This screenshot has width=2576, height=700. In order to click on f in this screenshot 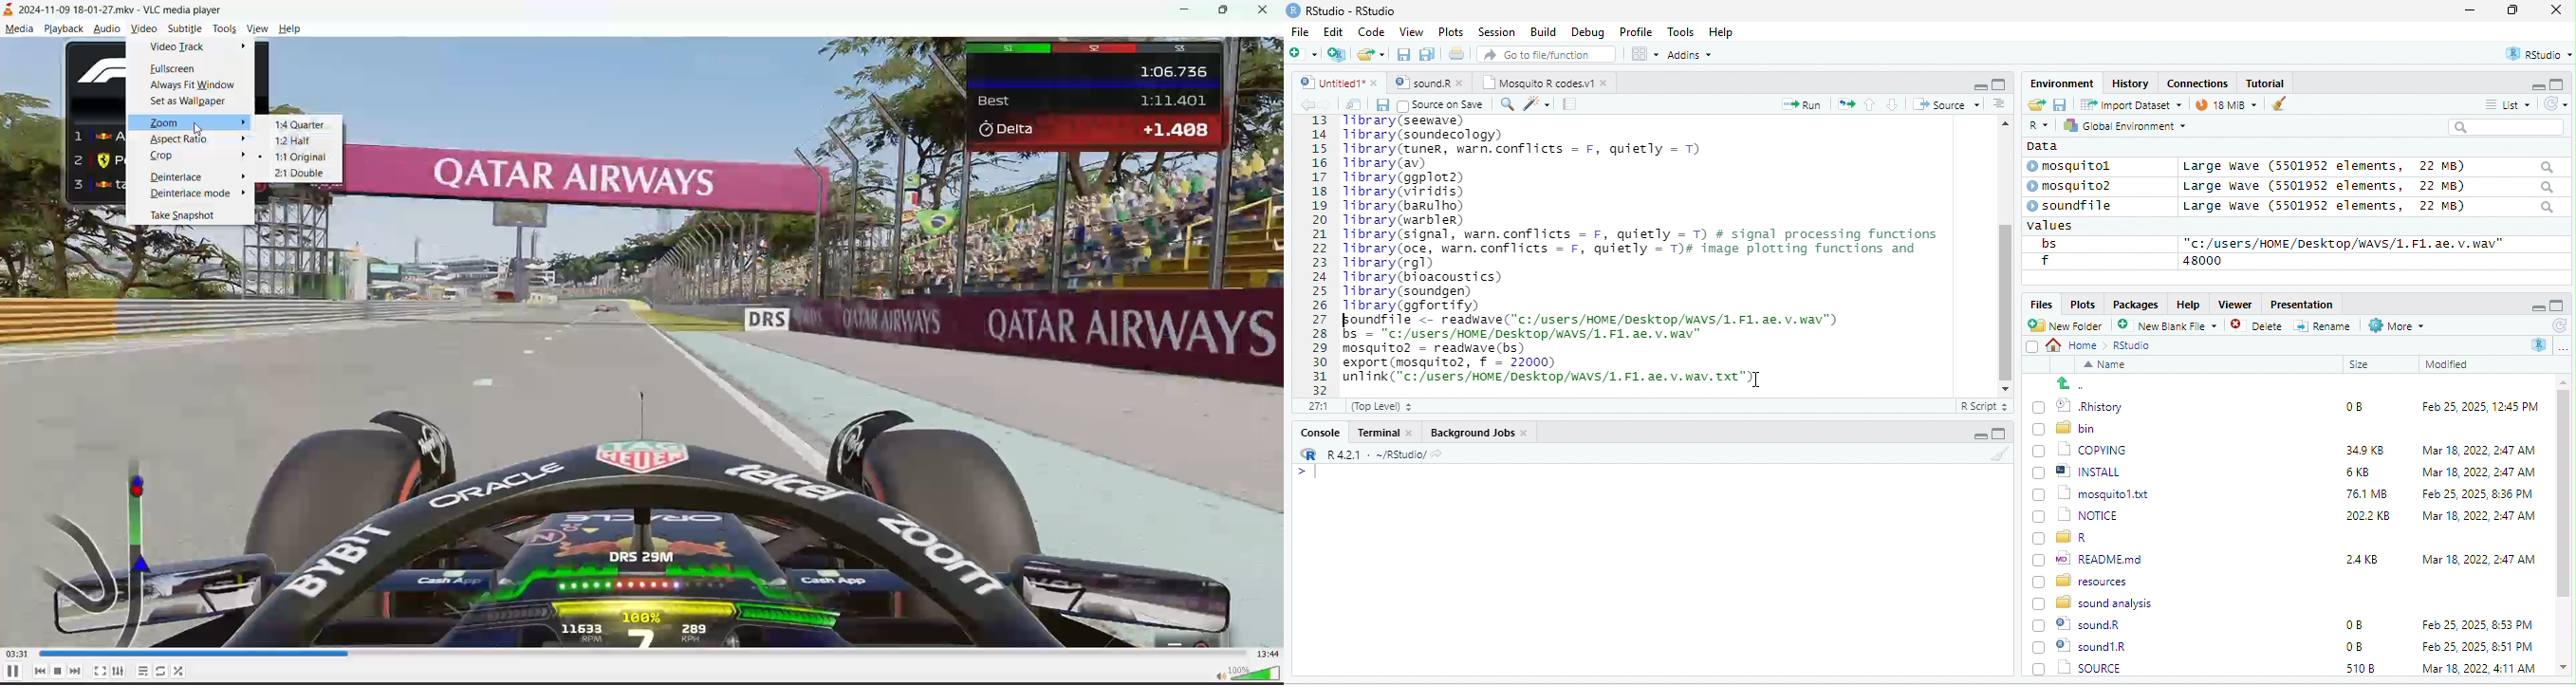, I will do `click(2045, 261)`.